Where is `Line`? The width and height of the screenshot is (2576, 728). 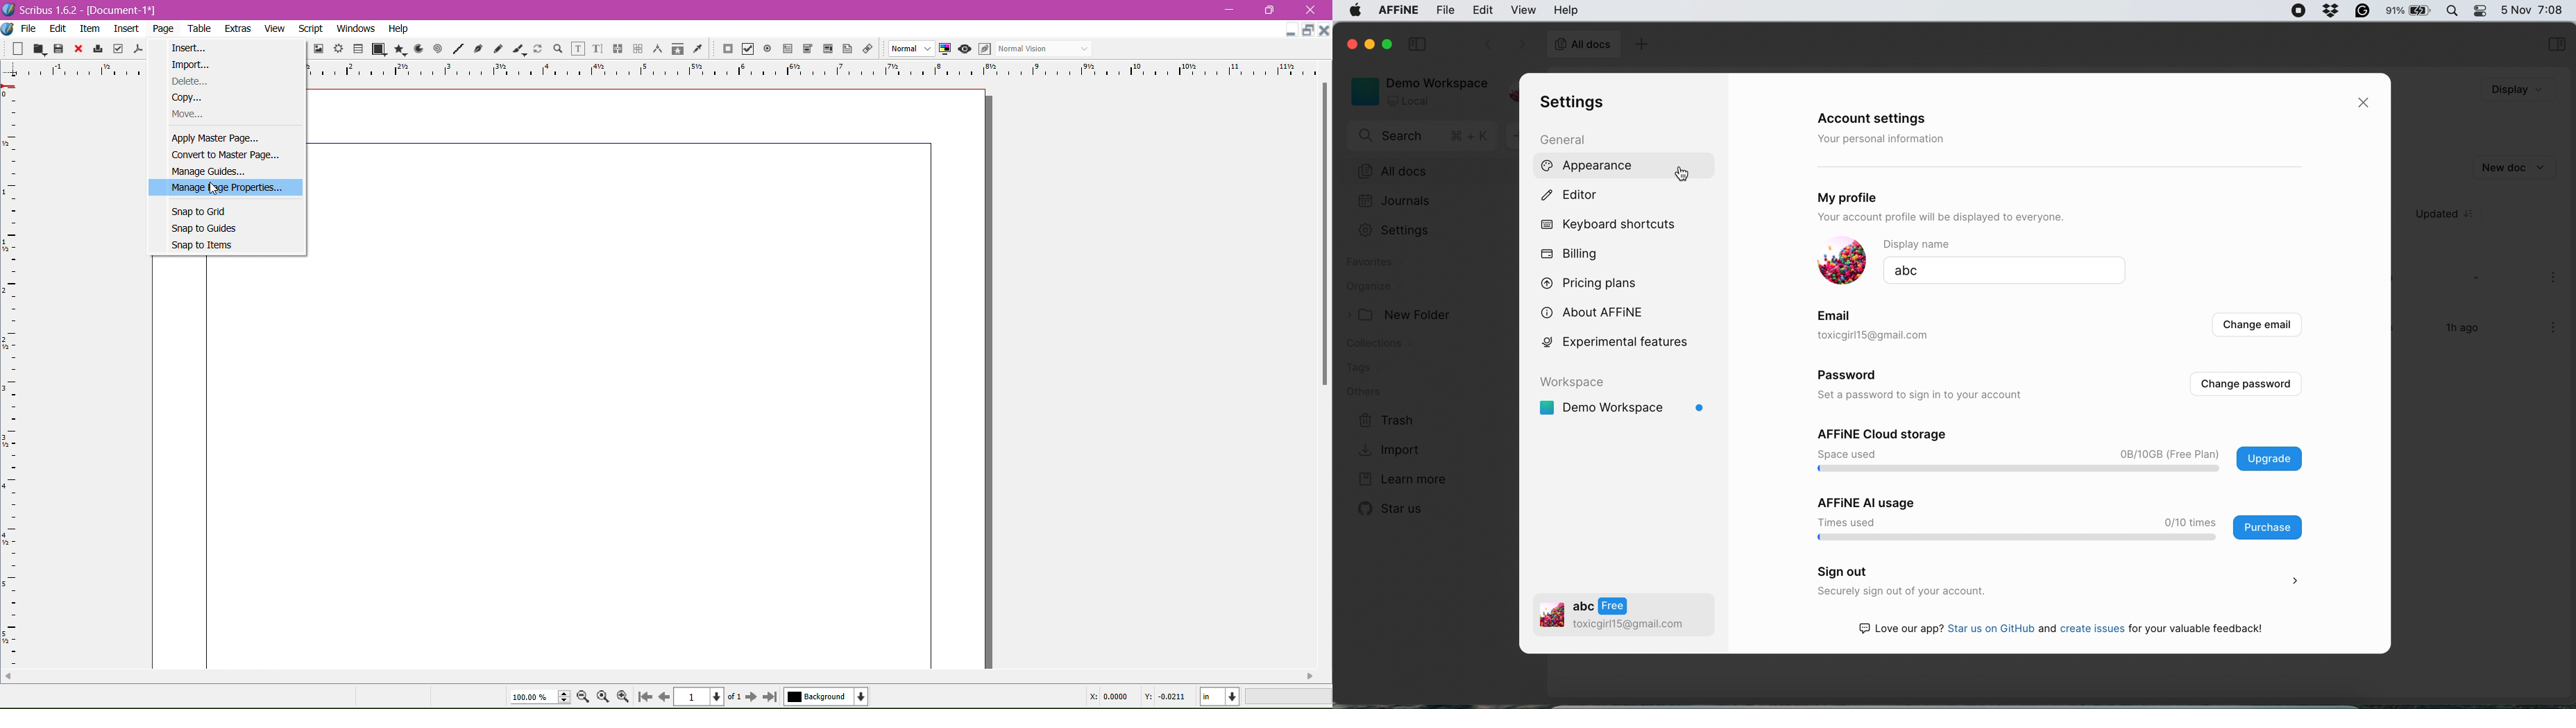 Line is located at coordinates (458, 47).